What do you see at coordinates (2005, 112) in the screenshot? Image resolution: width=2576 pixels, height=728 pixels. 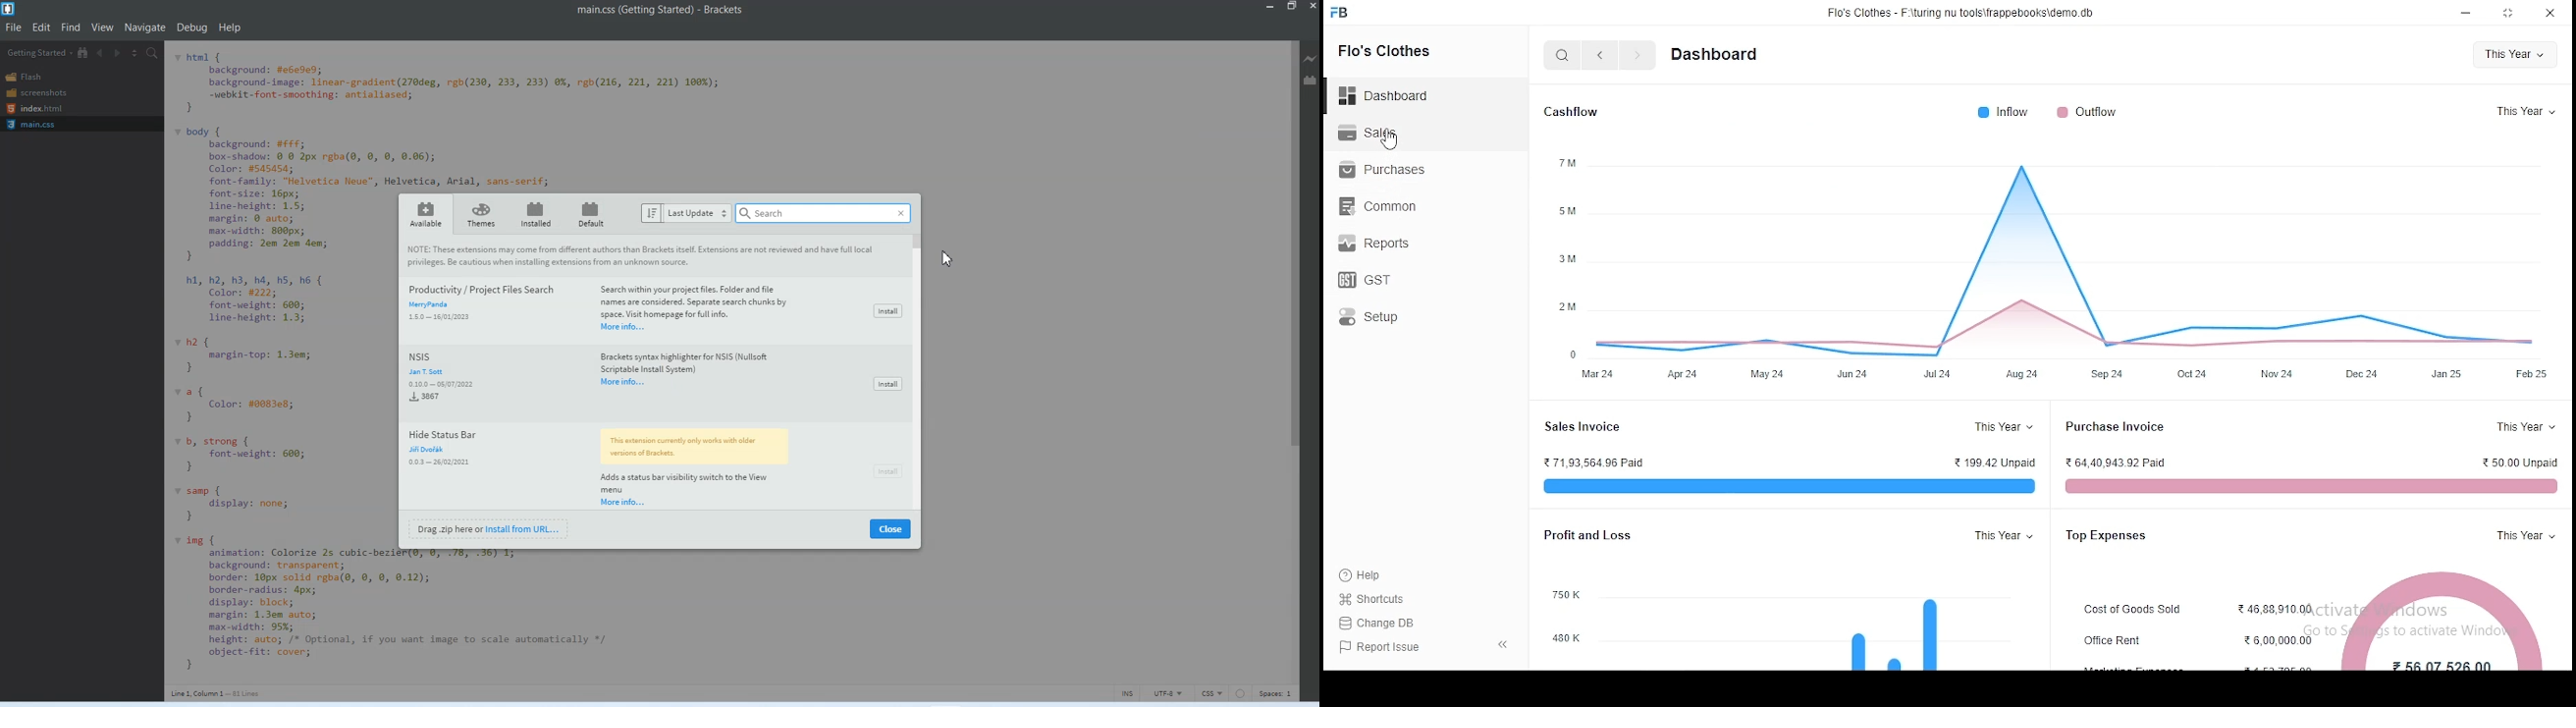 I see `inflow` at bounding box center [2005, 112].